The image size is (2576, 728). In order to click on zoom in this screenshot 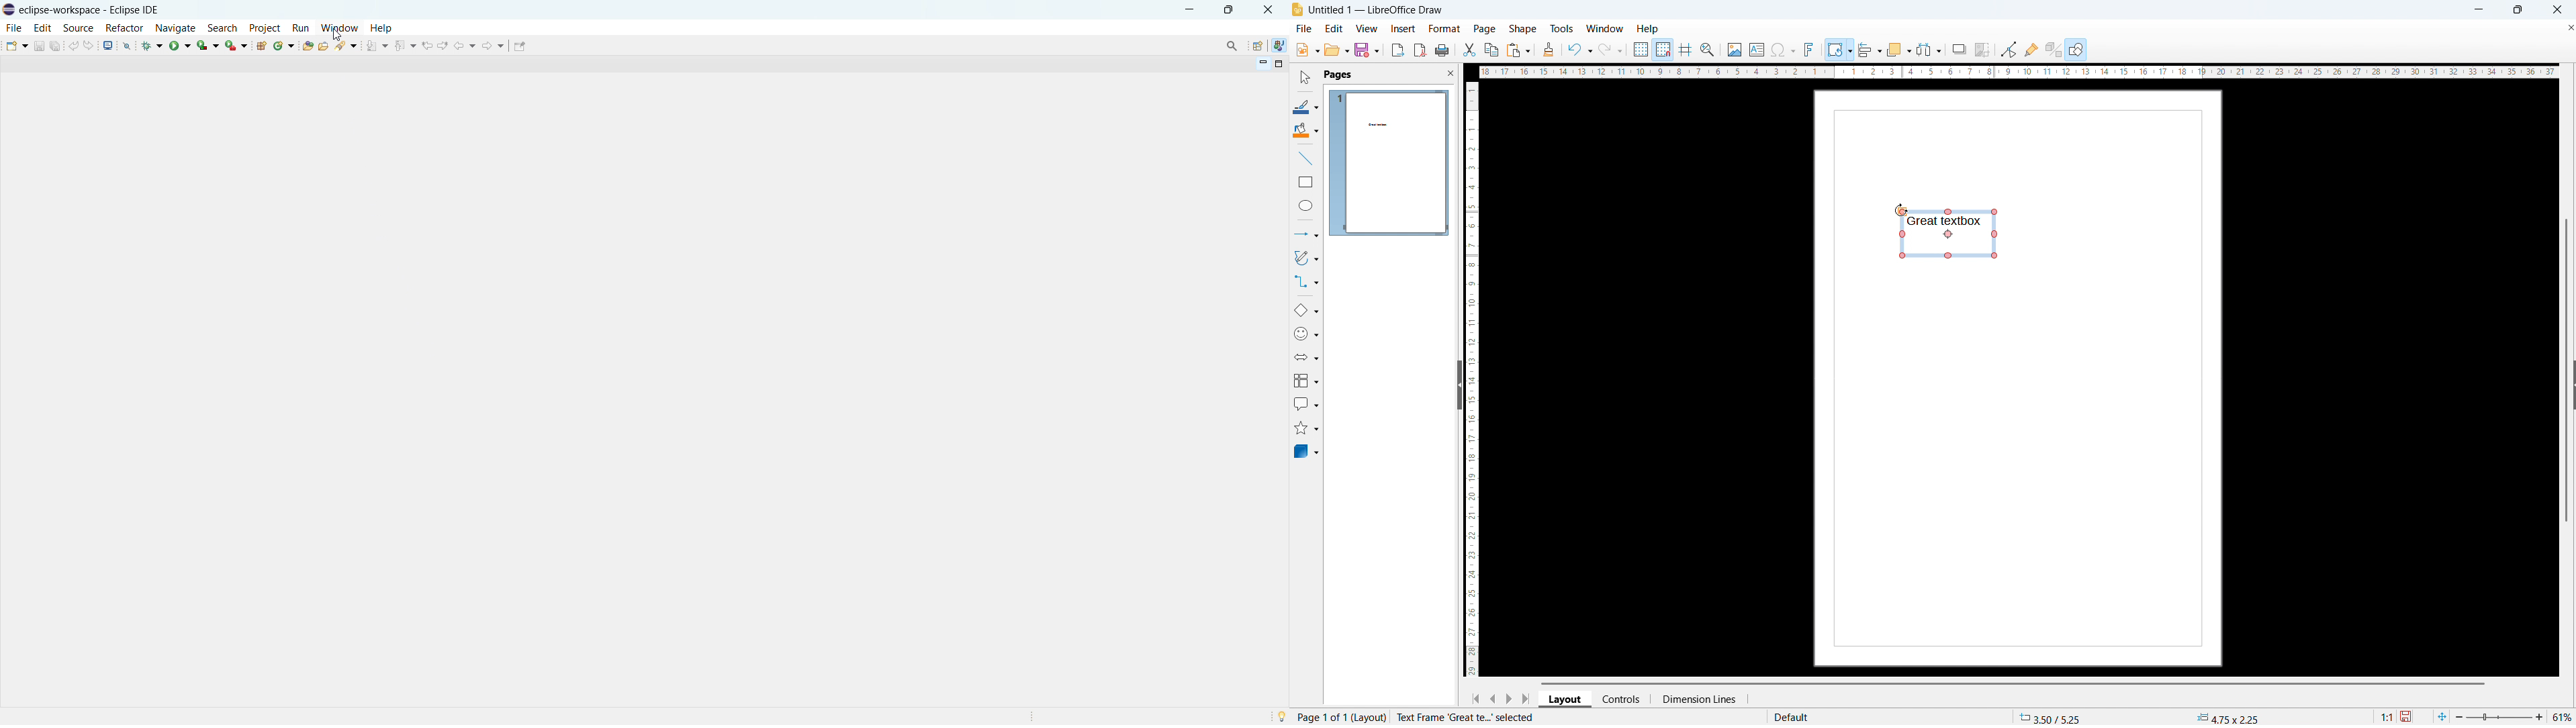, I will do `click(1708, 50)`.